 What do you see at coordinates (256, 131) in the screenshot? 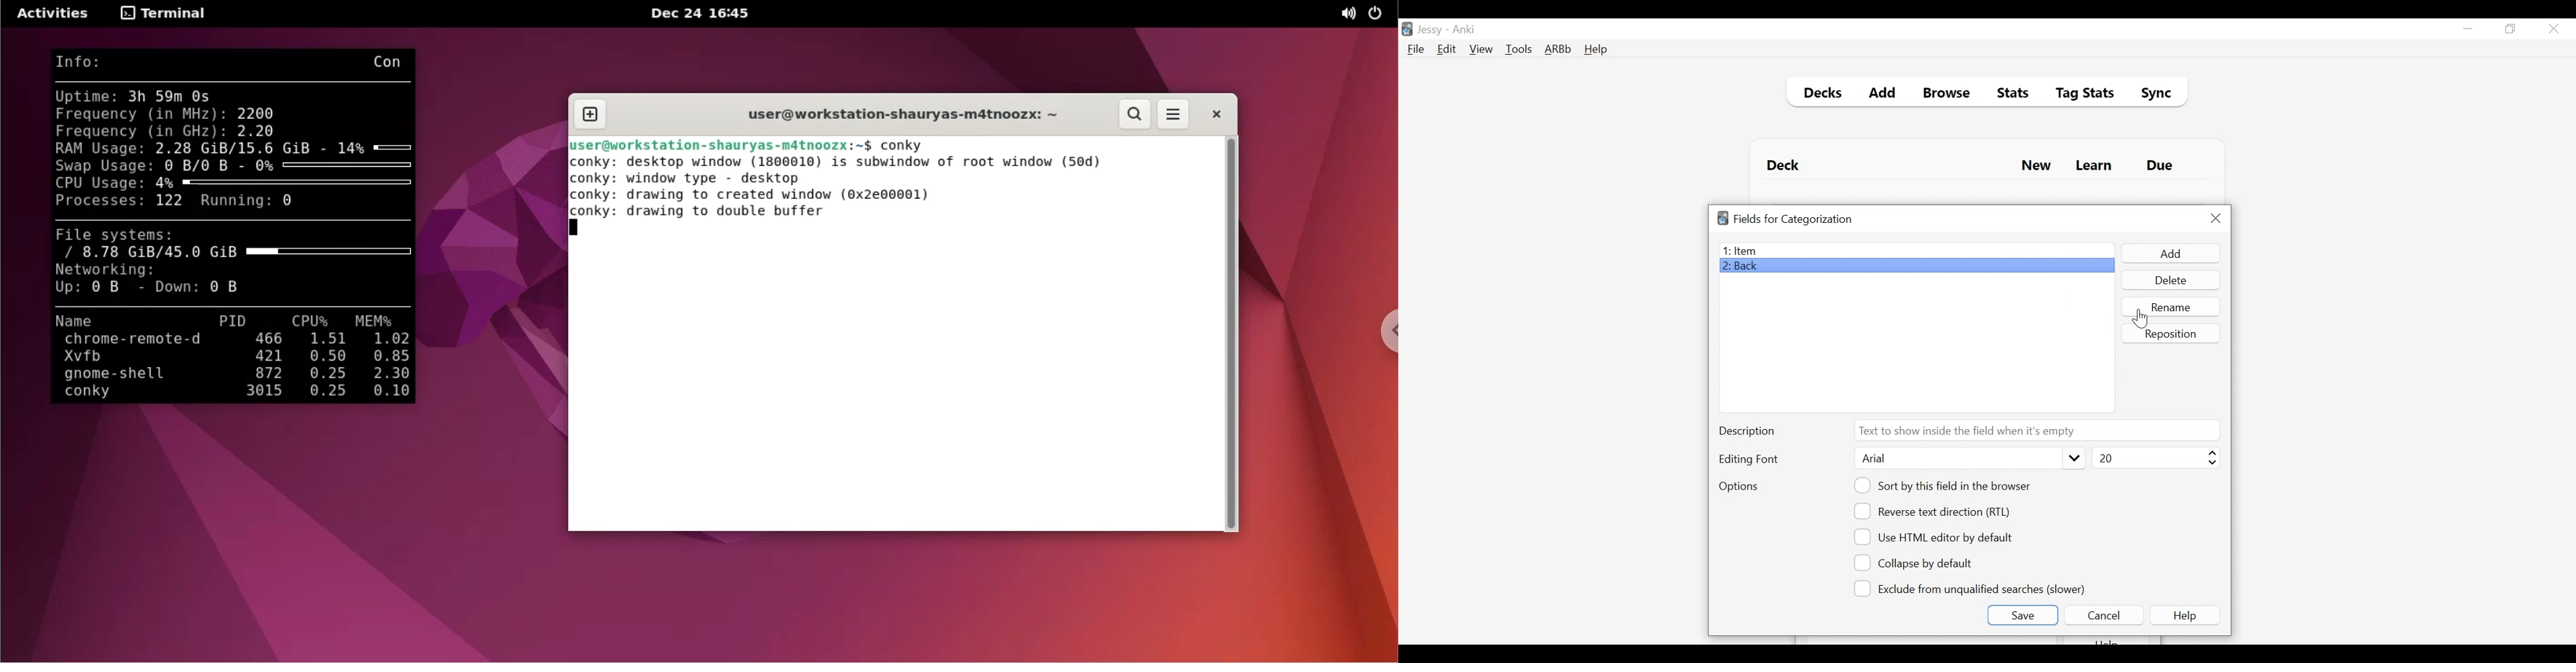
I see `2.20` at bounding box center [256, 131].